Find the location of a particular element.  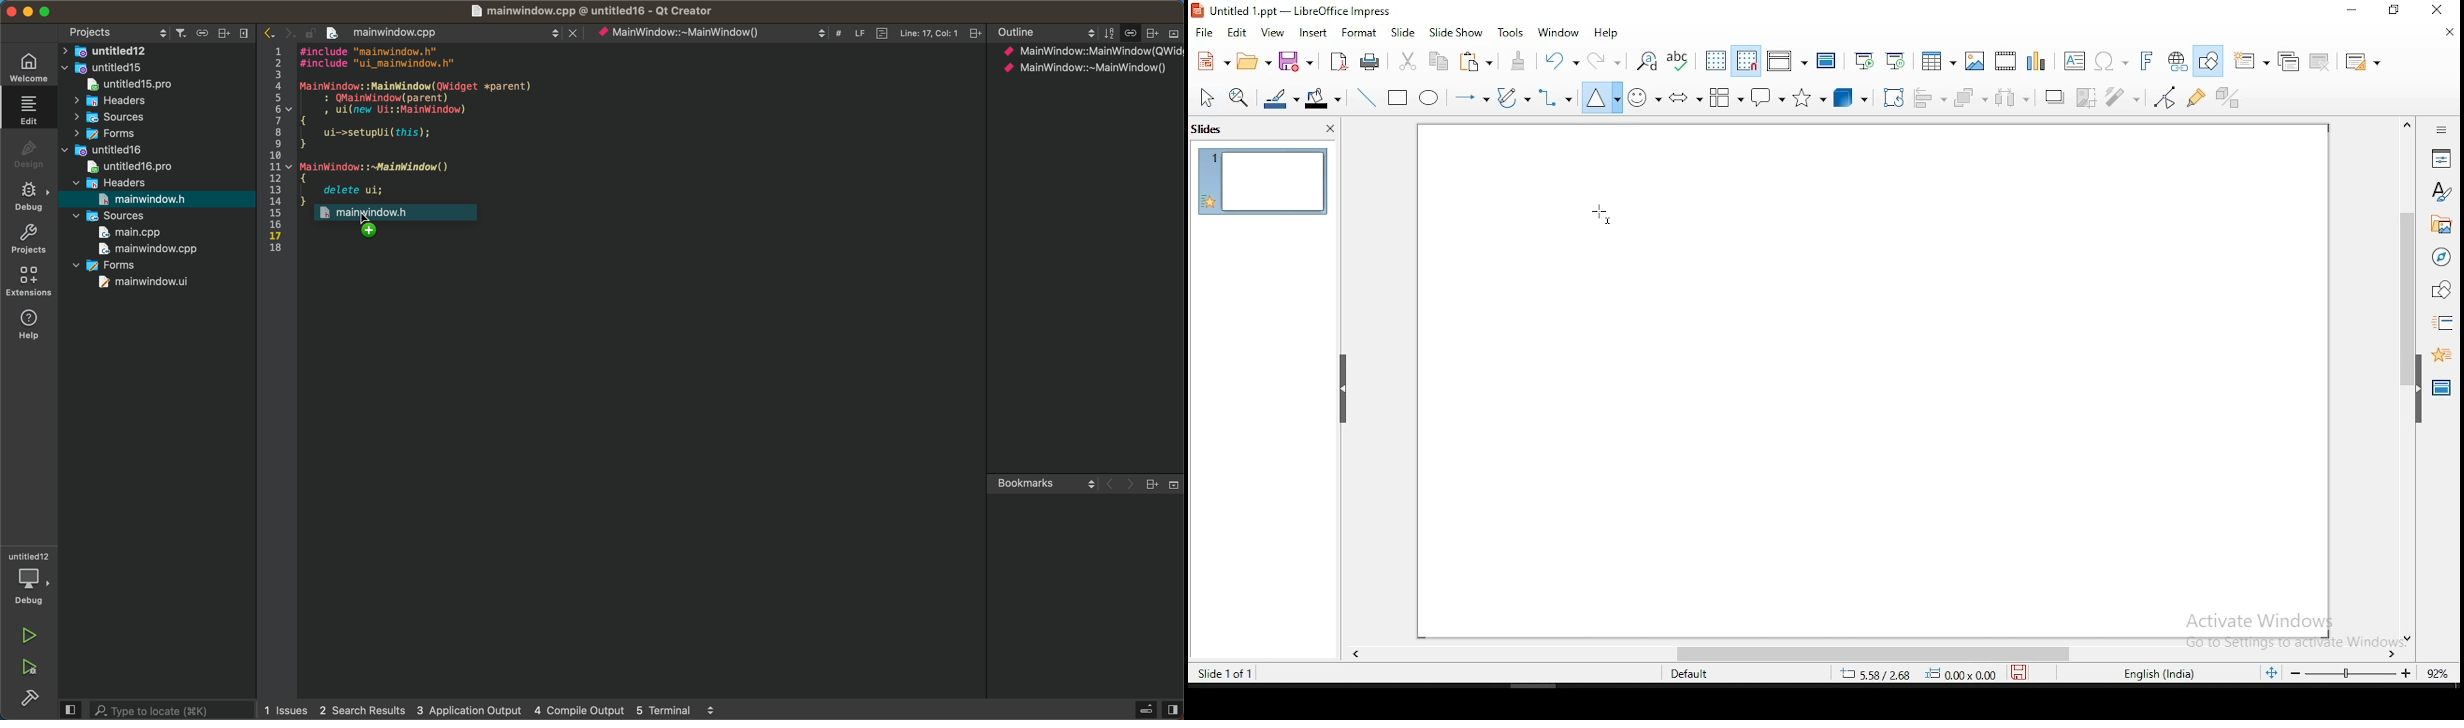

symbol shapes is located at coordinates (1644, 97).